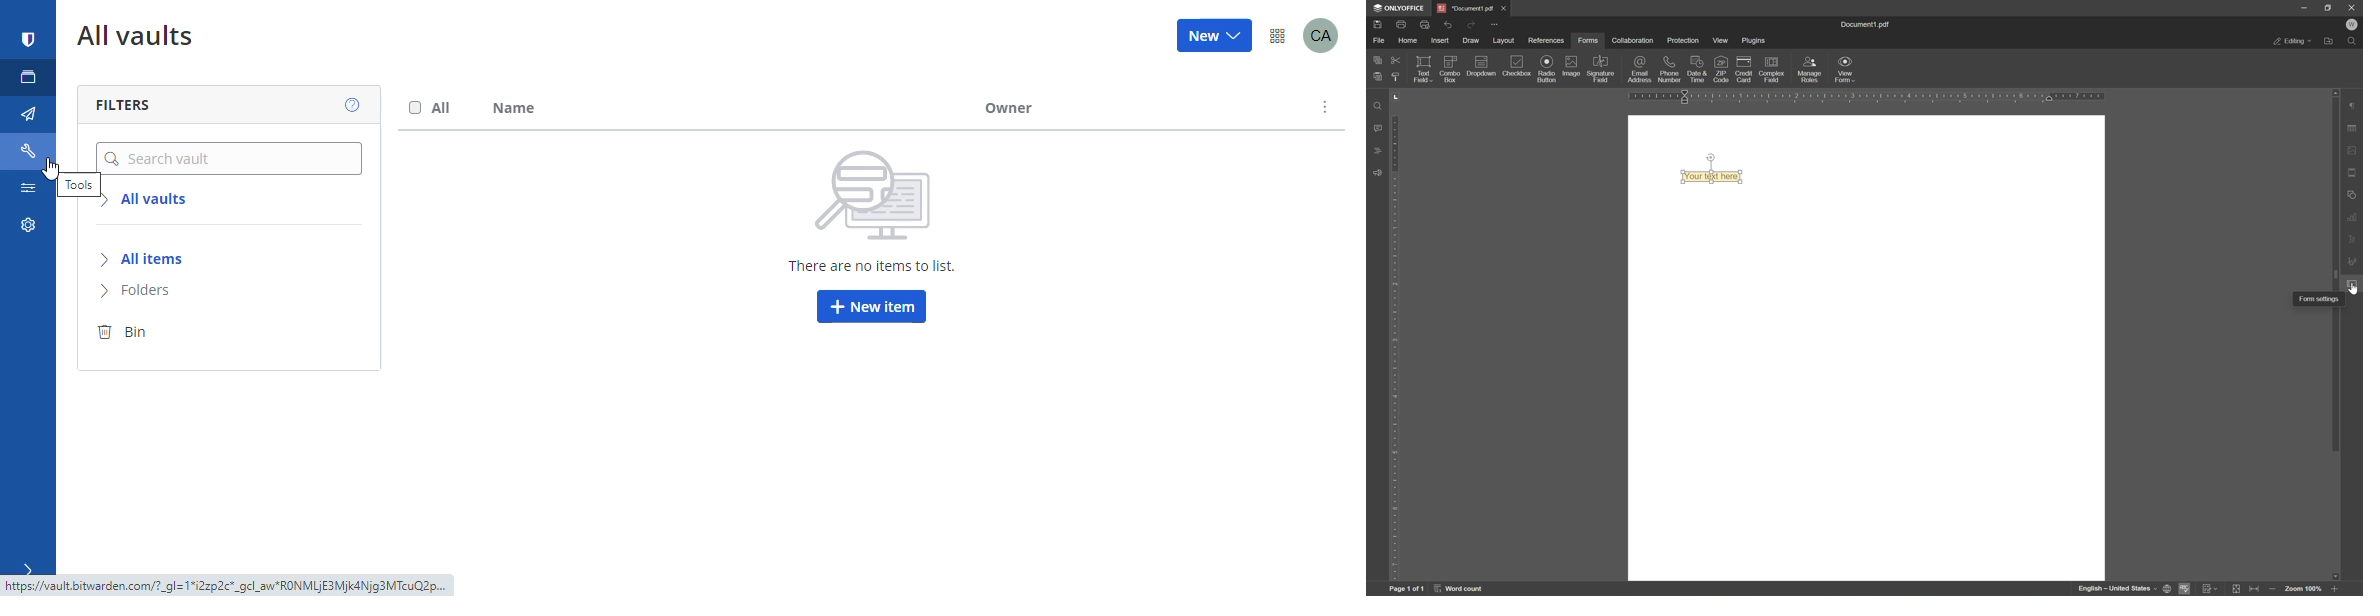 The height and width of the screenshot is (616, 2380). What do you see at coordinates (1772, 71) in the screenshot?
I see `complex fields` at bounding box center [1772, 71].